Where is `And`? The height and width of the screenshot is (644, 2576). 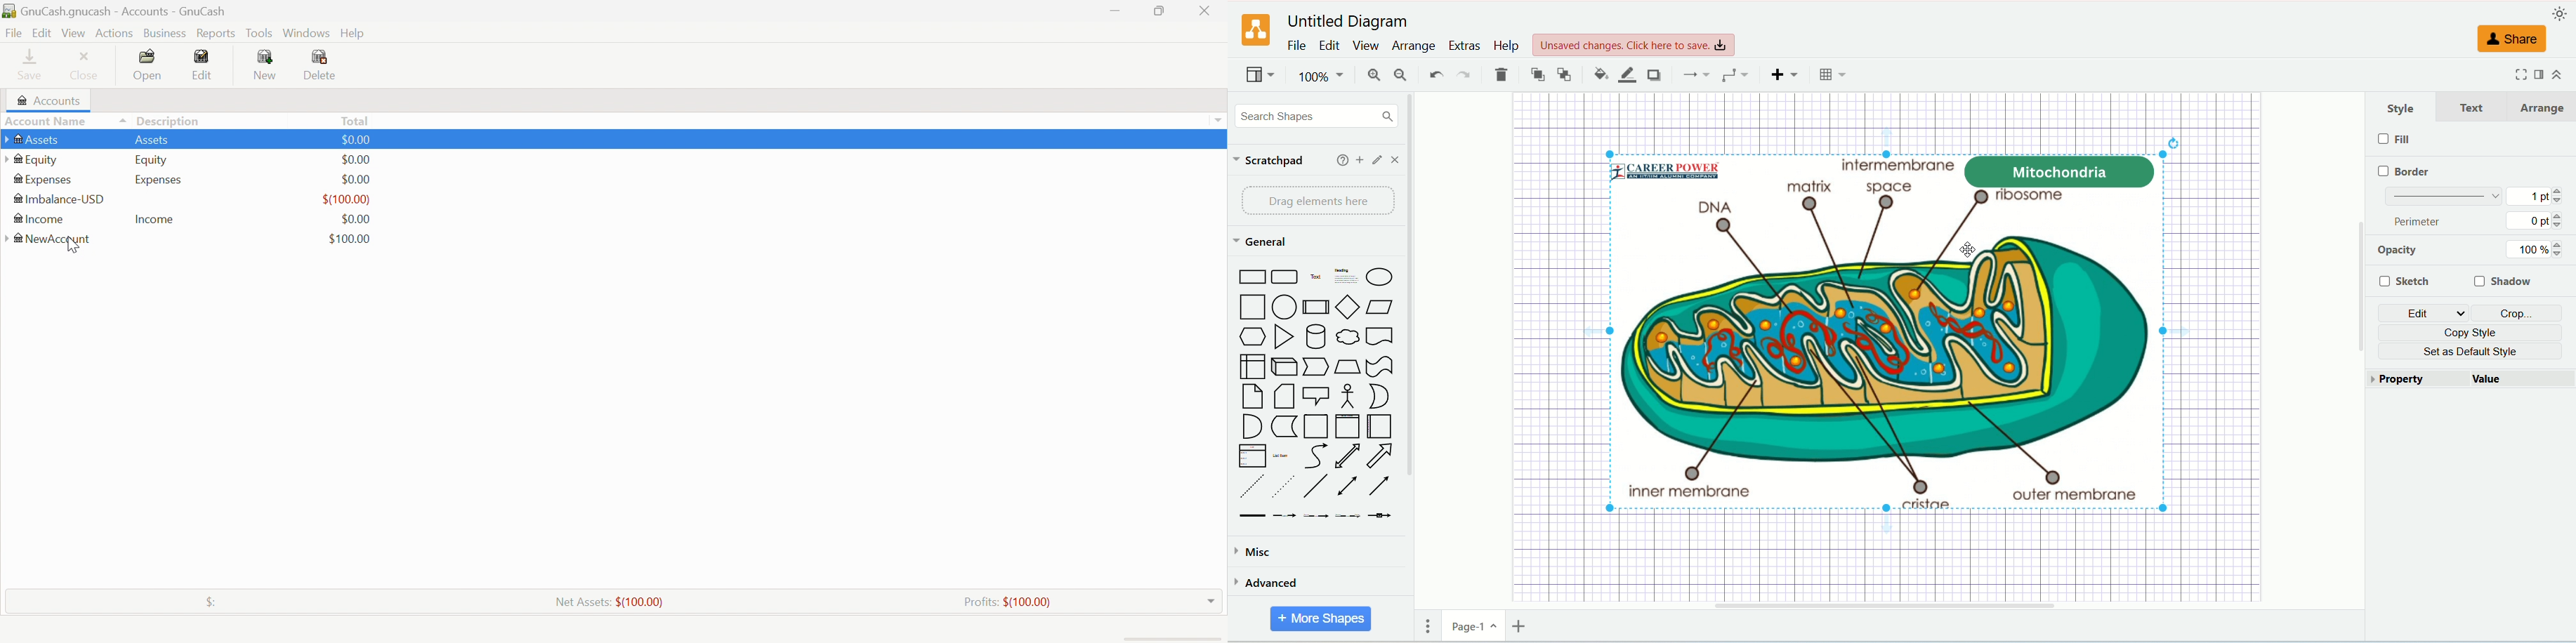
And is located at coordinates (1252, 427).